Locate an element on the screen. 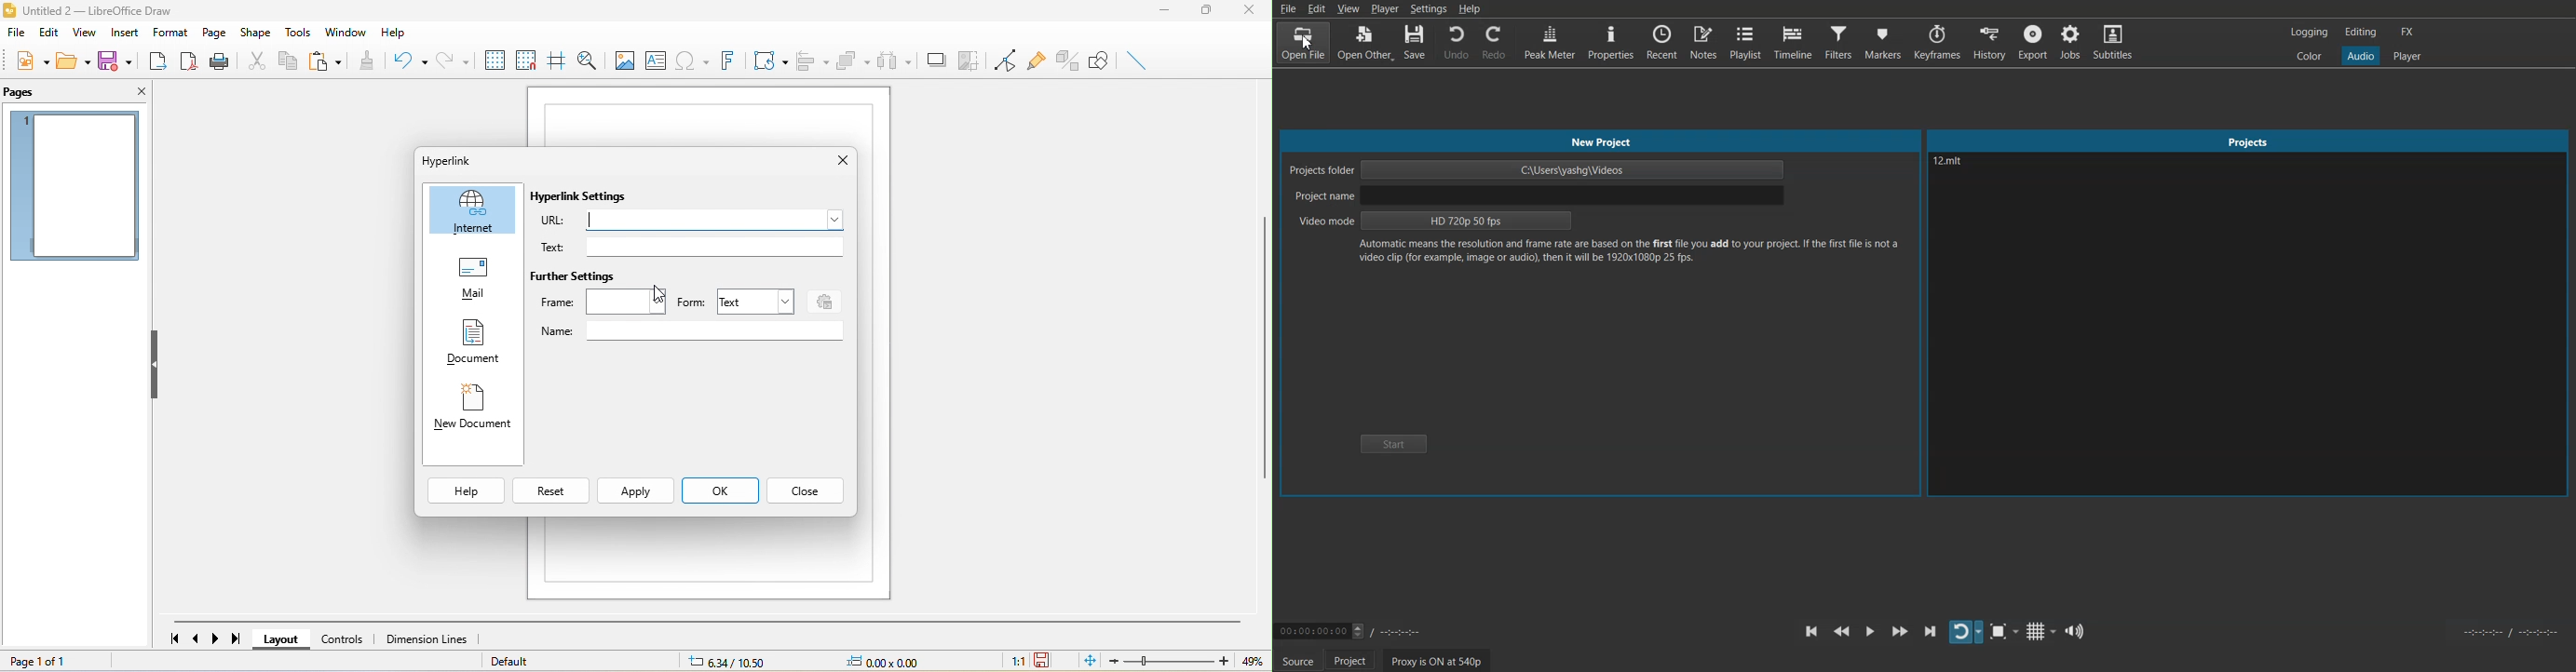 The image size is (2576, 672). Text 2 is located at coordinates (1631, 255).